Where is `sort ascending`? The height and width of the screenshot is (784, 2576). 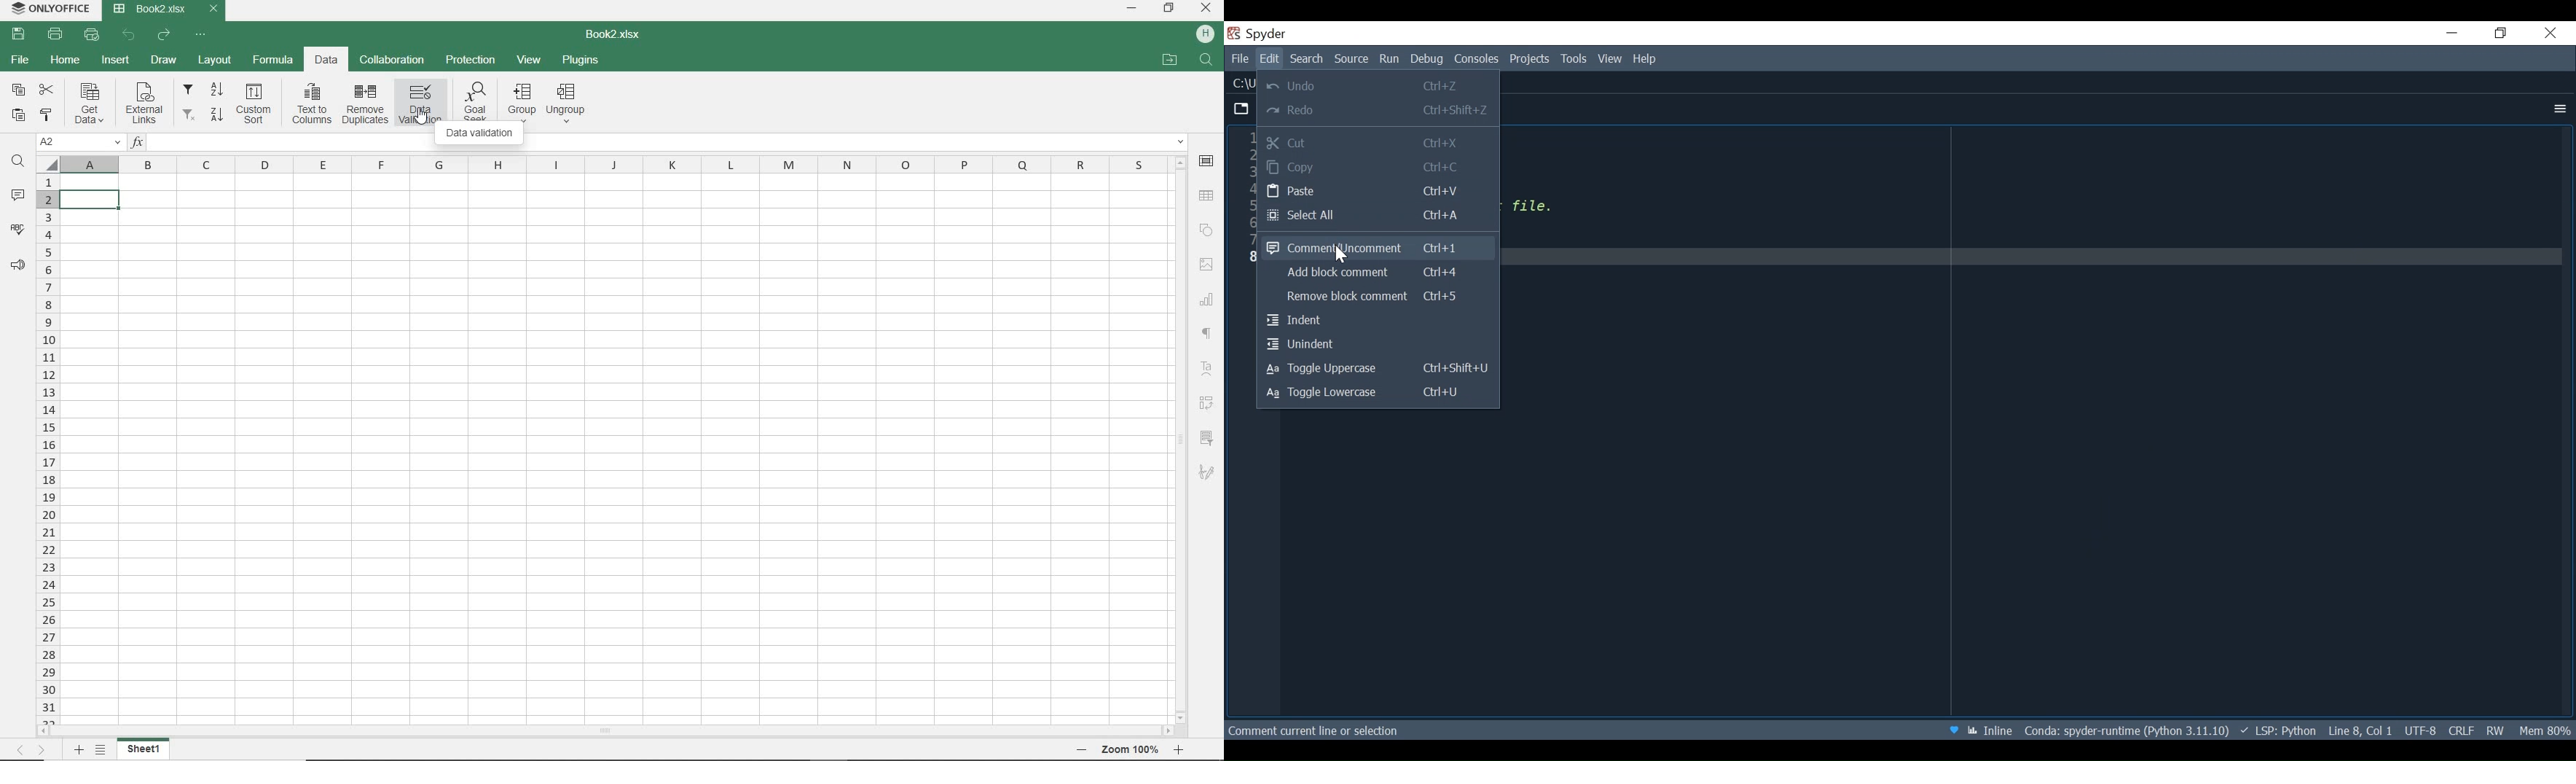
sort ascending is located at coordinates (219, 90).